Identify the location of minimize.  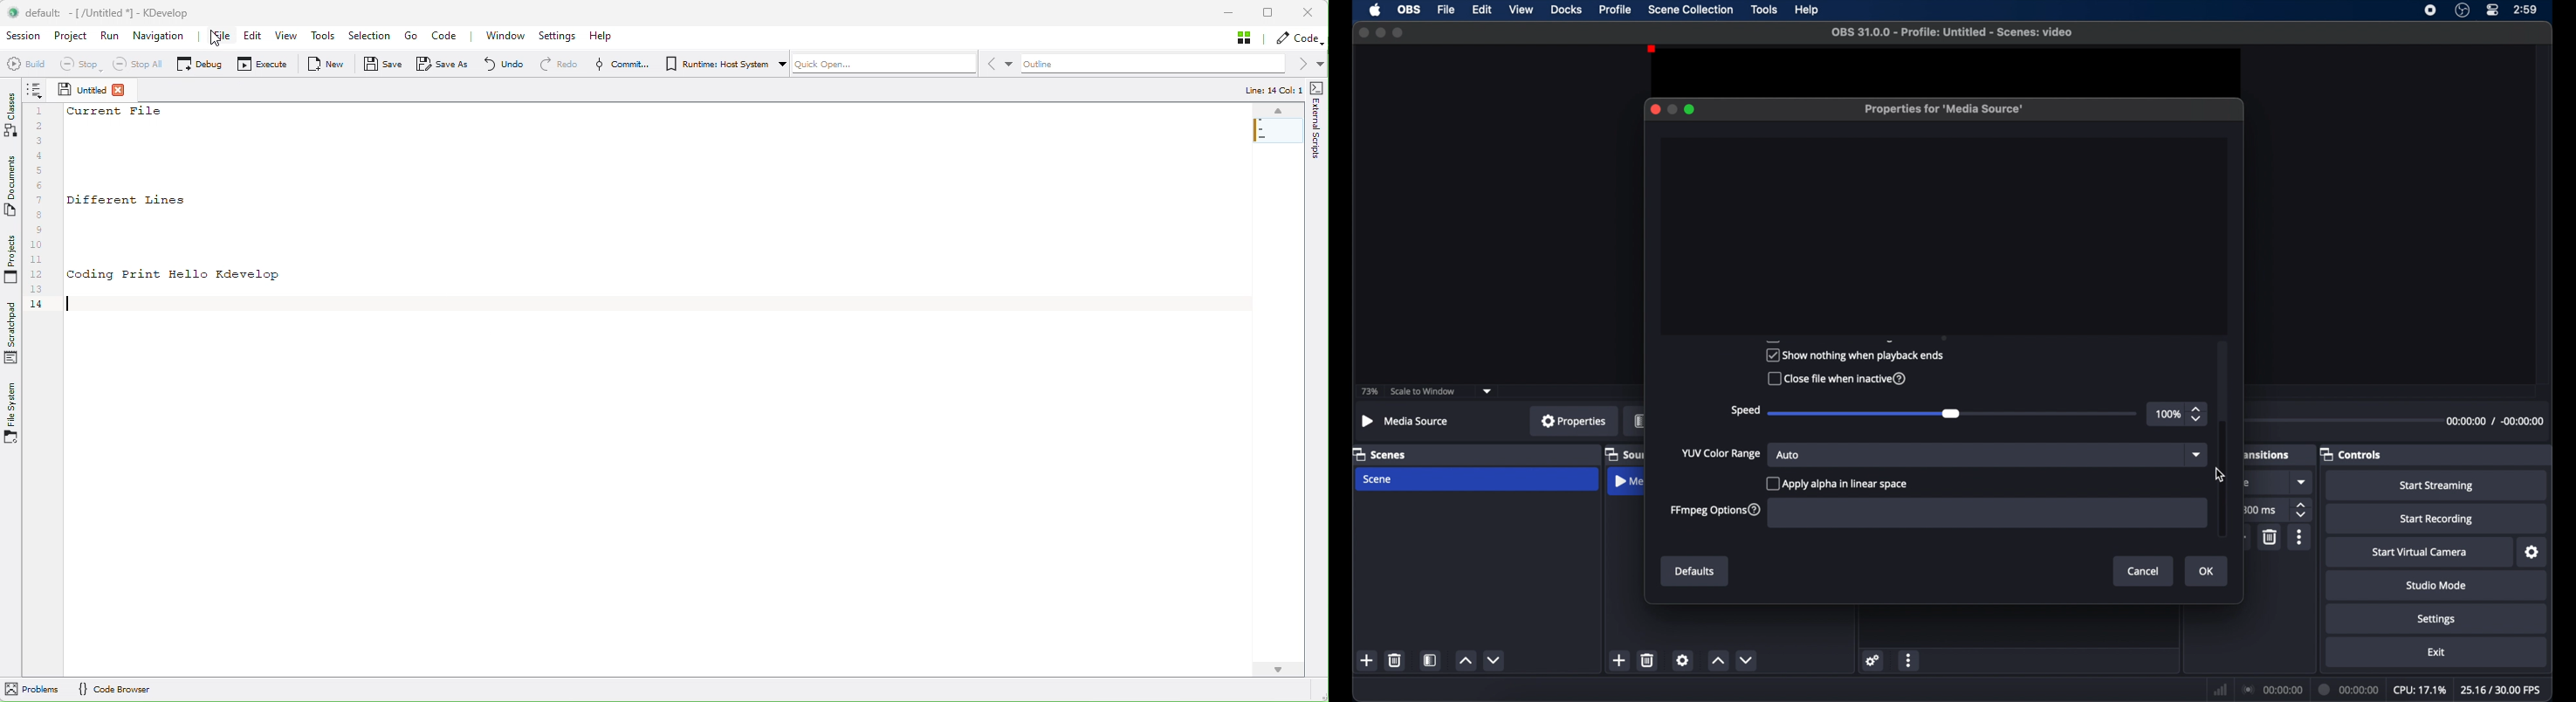
(1380, 32).